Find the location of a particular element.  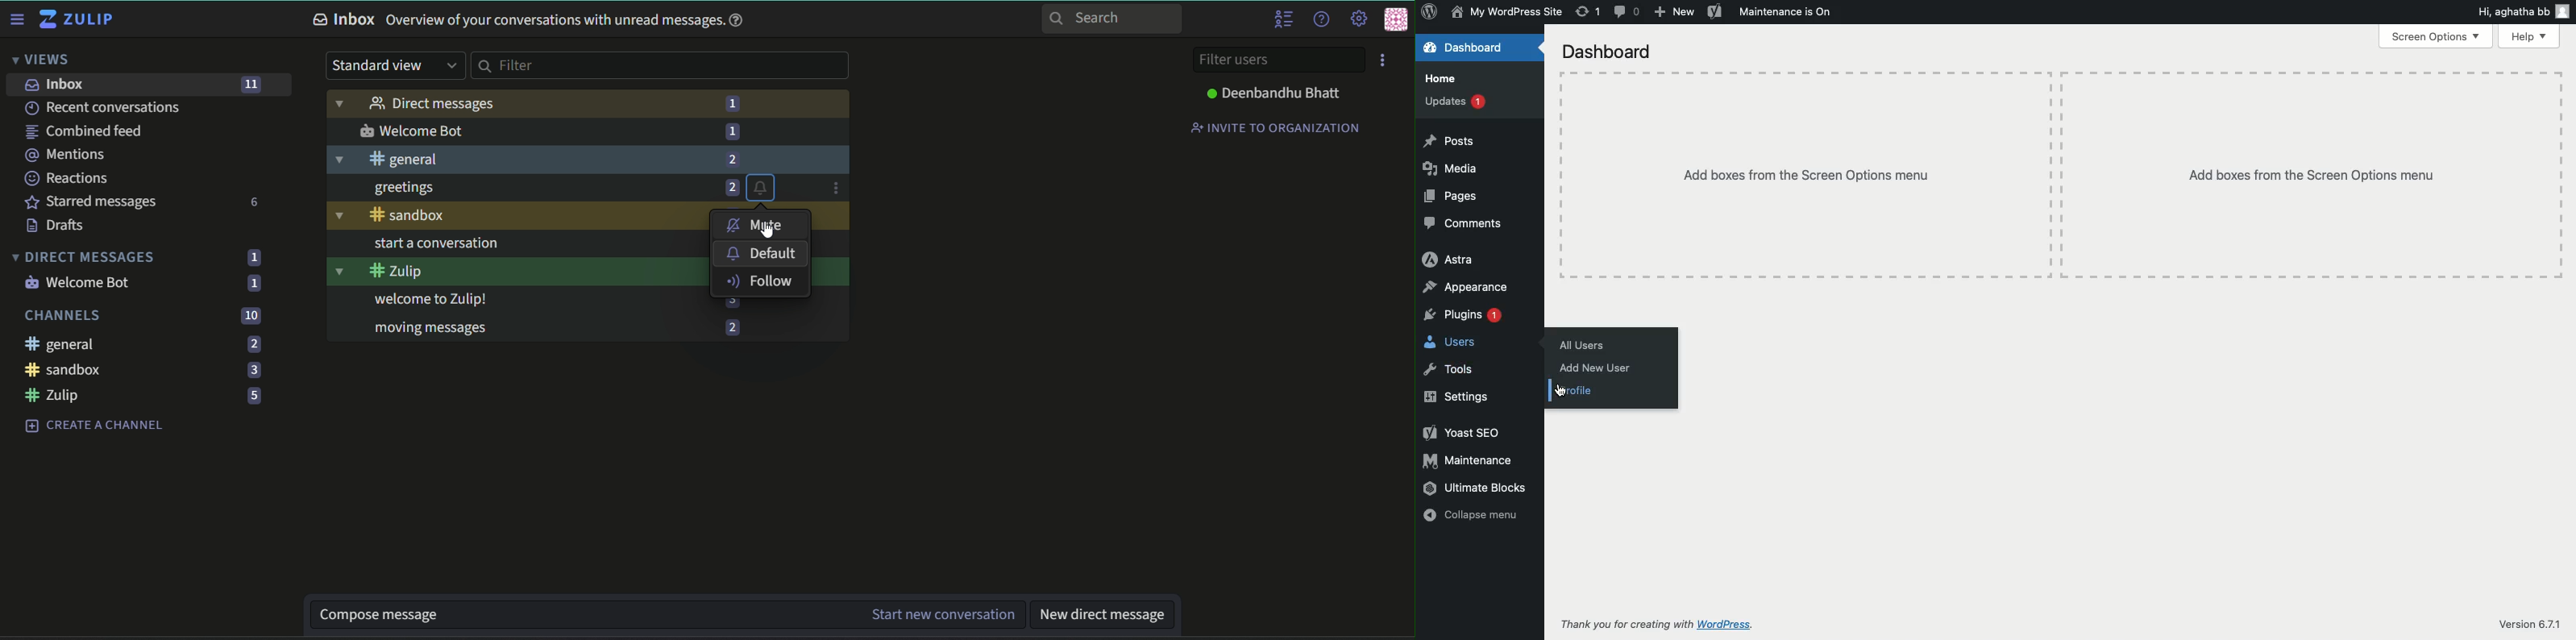

#general is located at coordinates (522, 160).